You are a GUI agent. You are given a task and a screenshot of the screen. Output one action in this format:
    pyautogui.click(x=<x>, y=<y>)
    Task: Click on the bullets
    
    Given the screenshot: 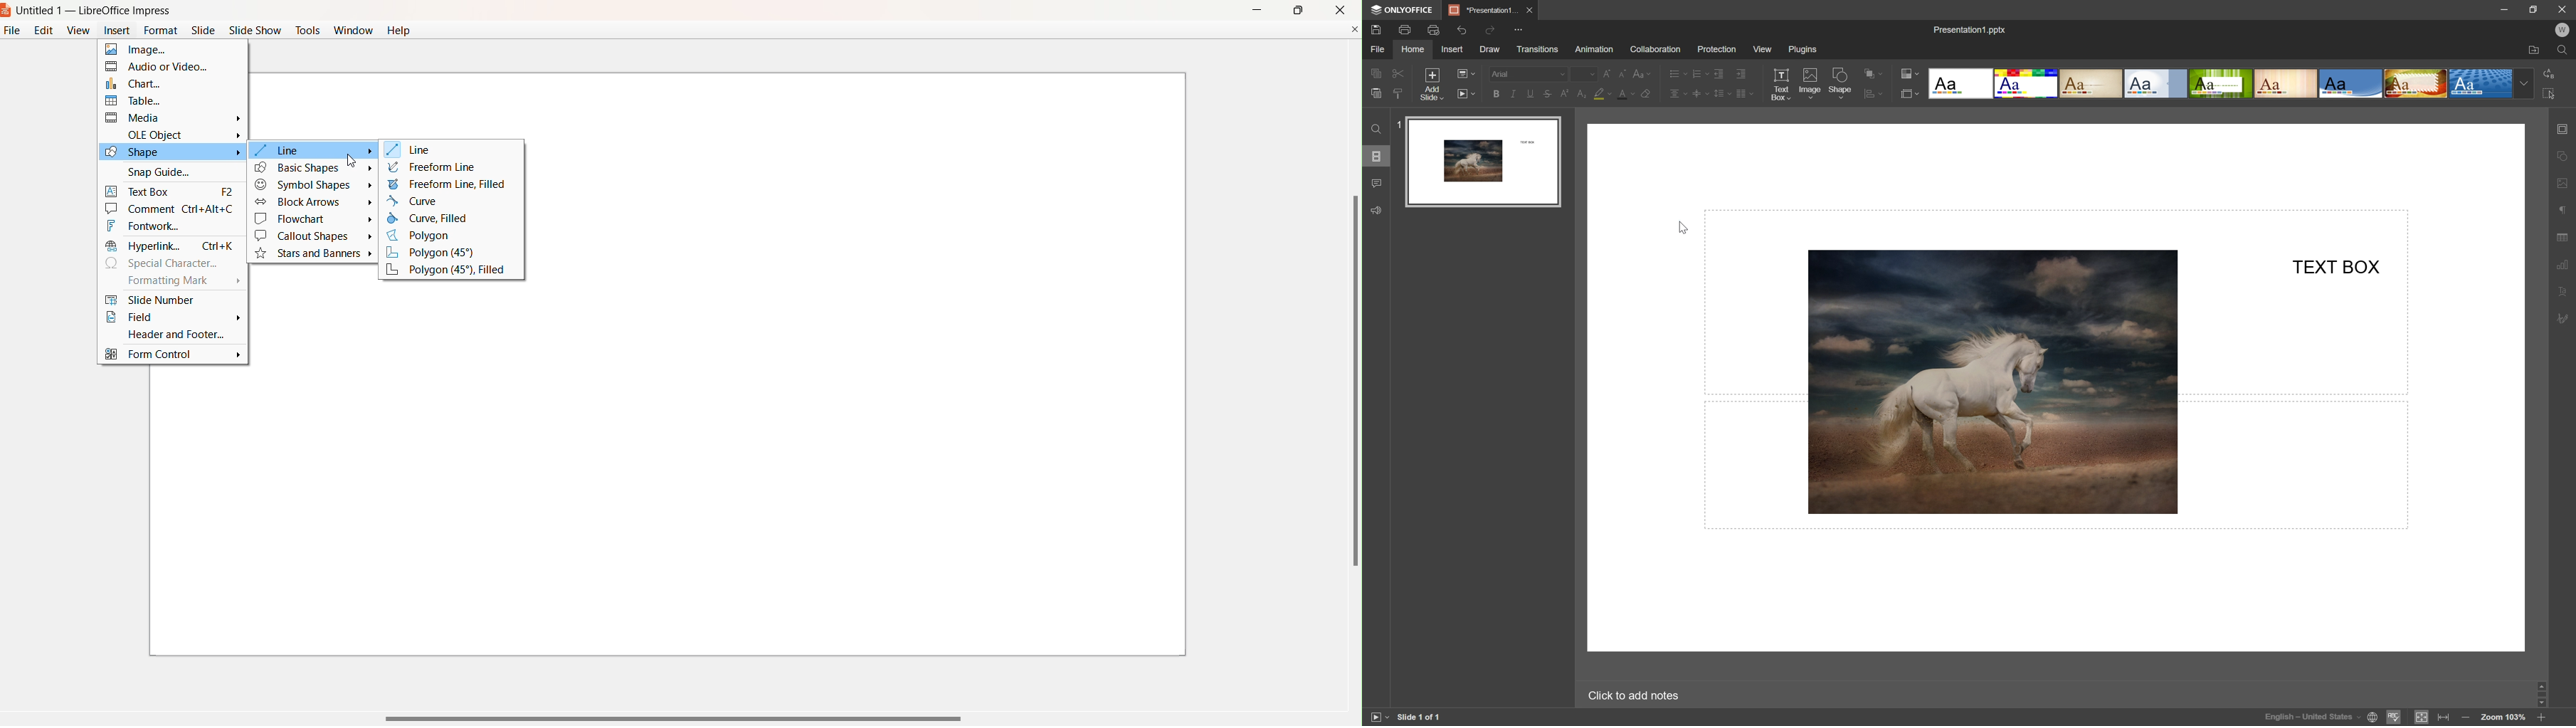 What is the action you would take?
    pyautogui.click(x=1677, y=73)
    